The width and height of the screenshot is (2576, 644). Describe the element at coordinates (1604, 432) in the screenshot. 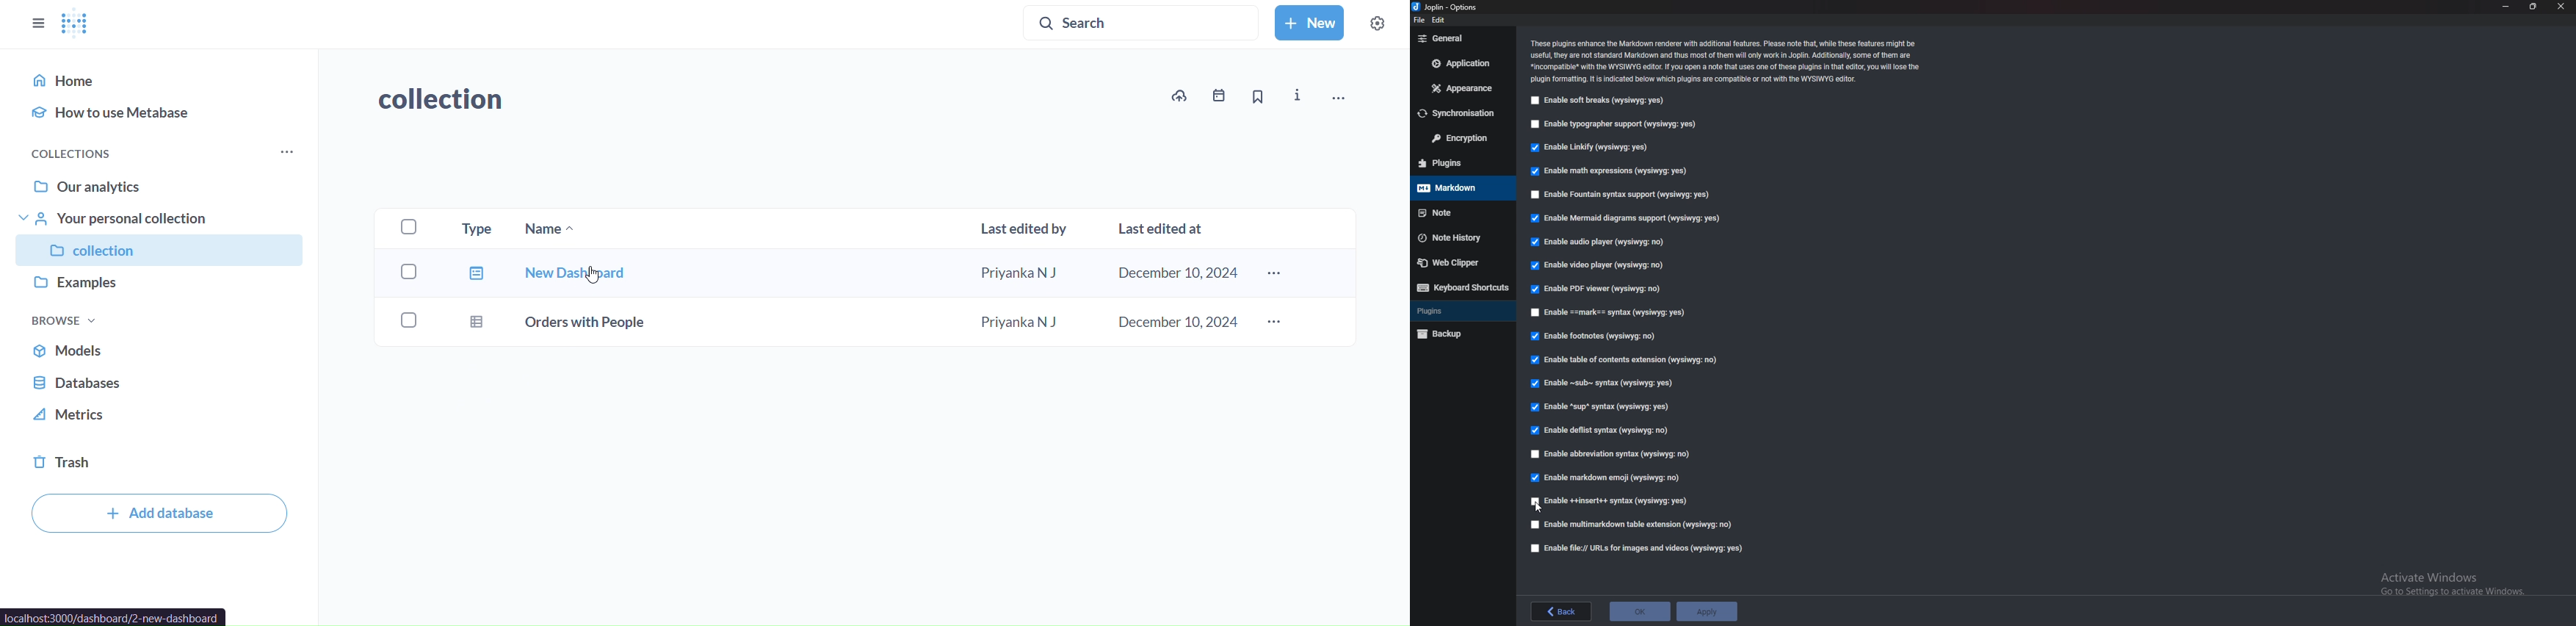

I see `enable deflist syntax` at that location.